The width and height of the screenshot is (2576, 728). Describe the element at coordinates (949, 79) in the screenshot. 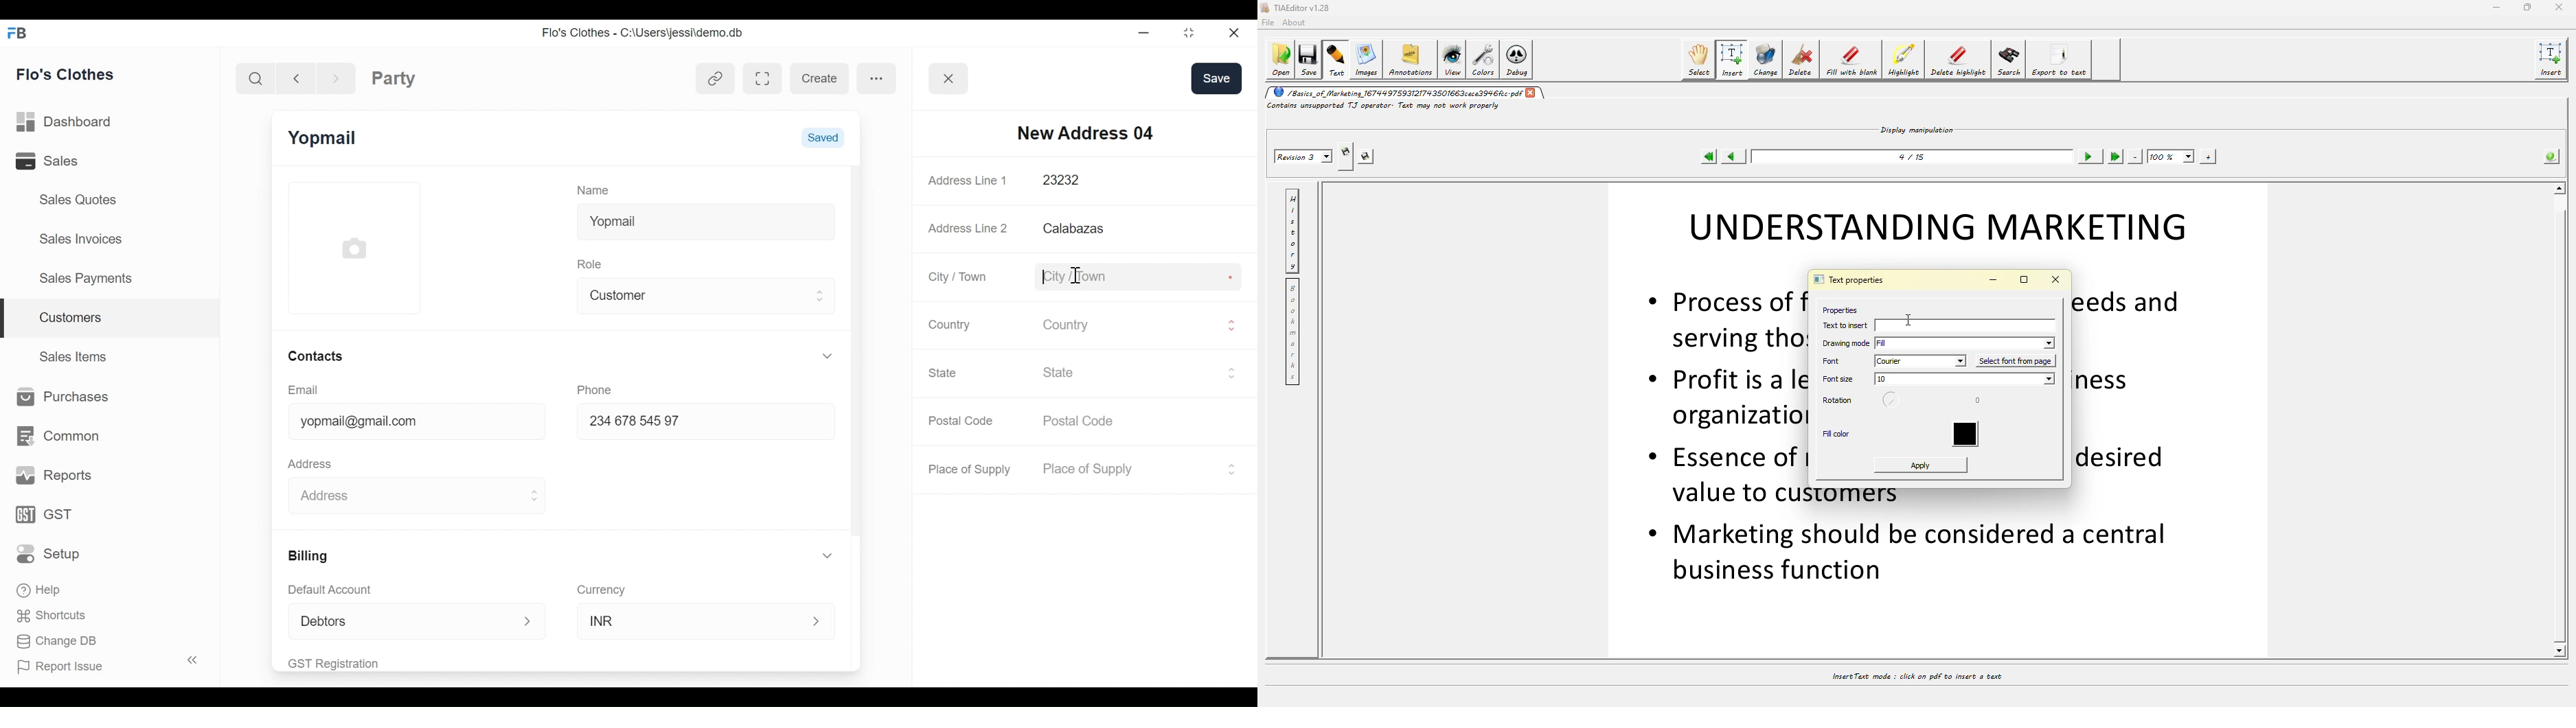

I see `` at that location.